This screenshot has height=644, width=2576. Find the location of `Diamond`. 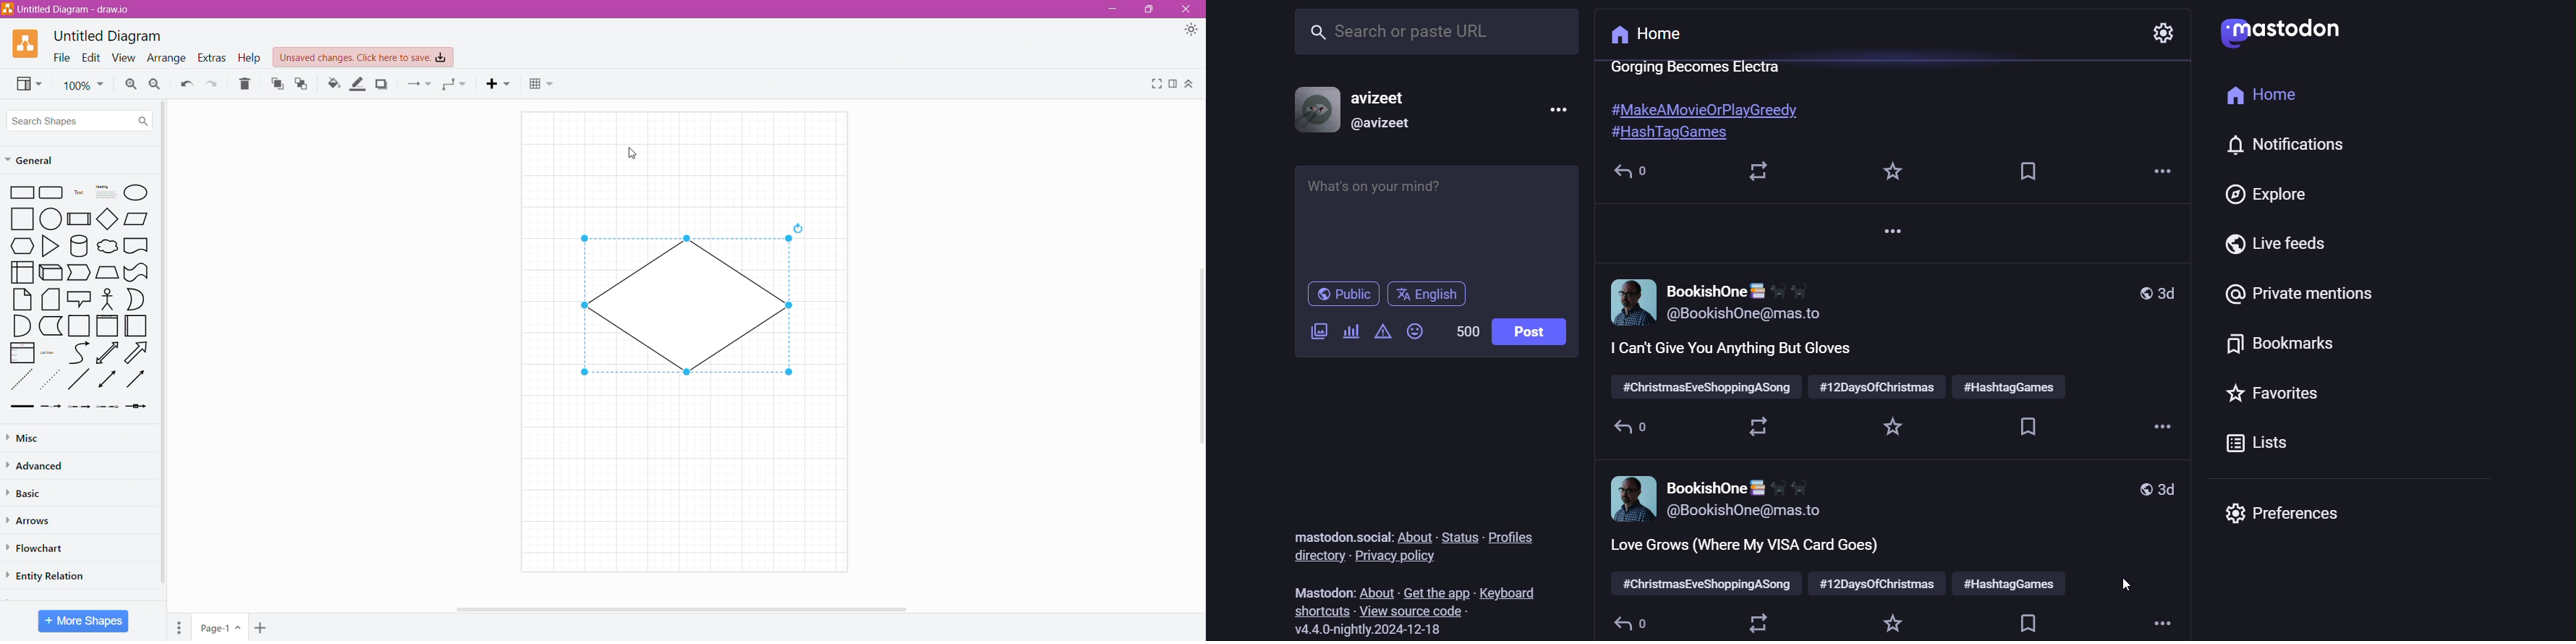

Diamond is located at coordinates (109, 220).